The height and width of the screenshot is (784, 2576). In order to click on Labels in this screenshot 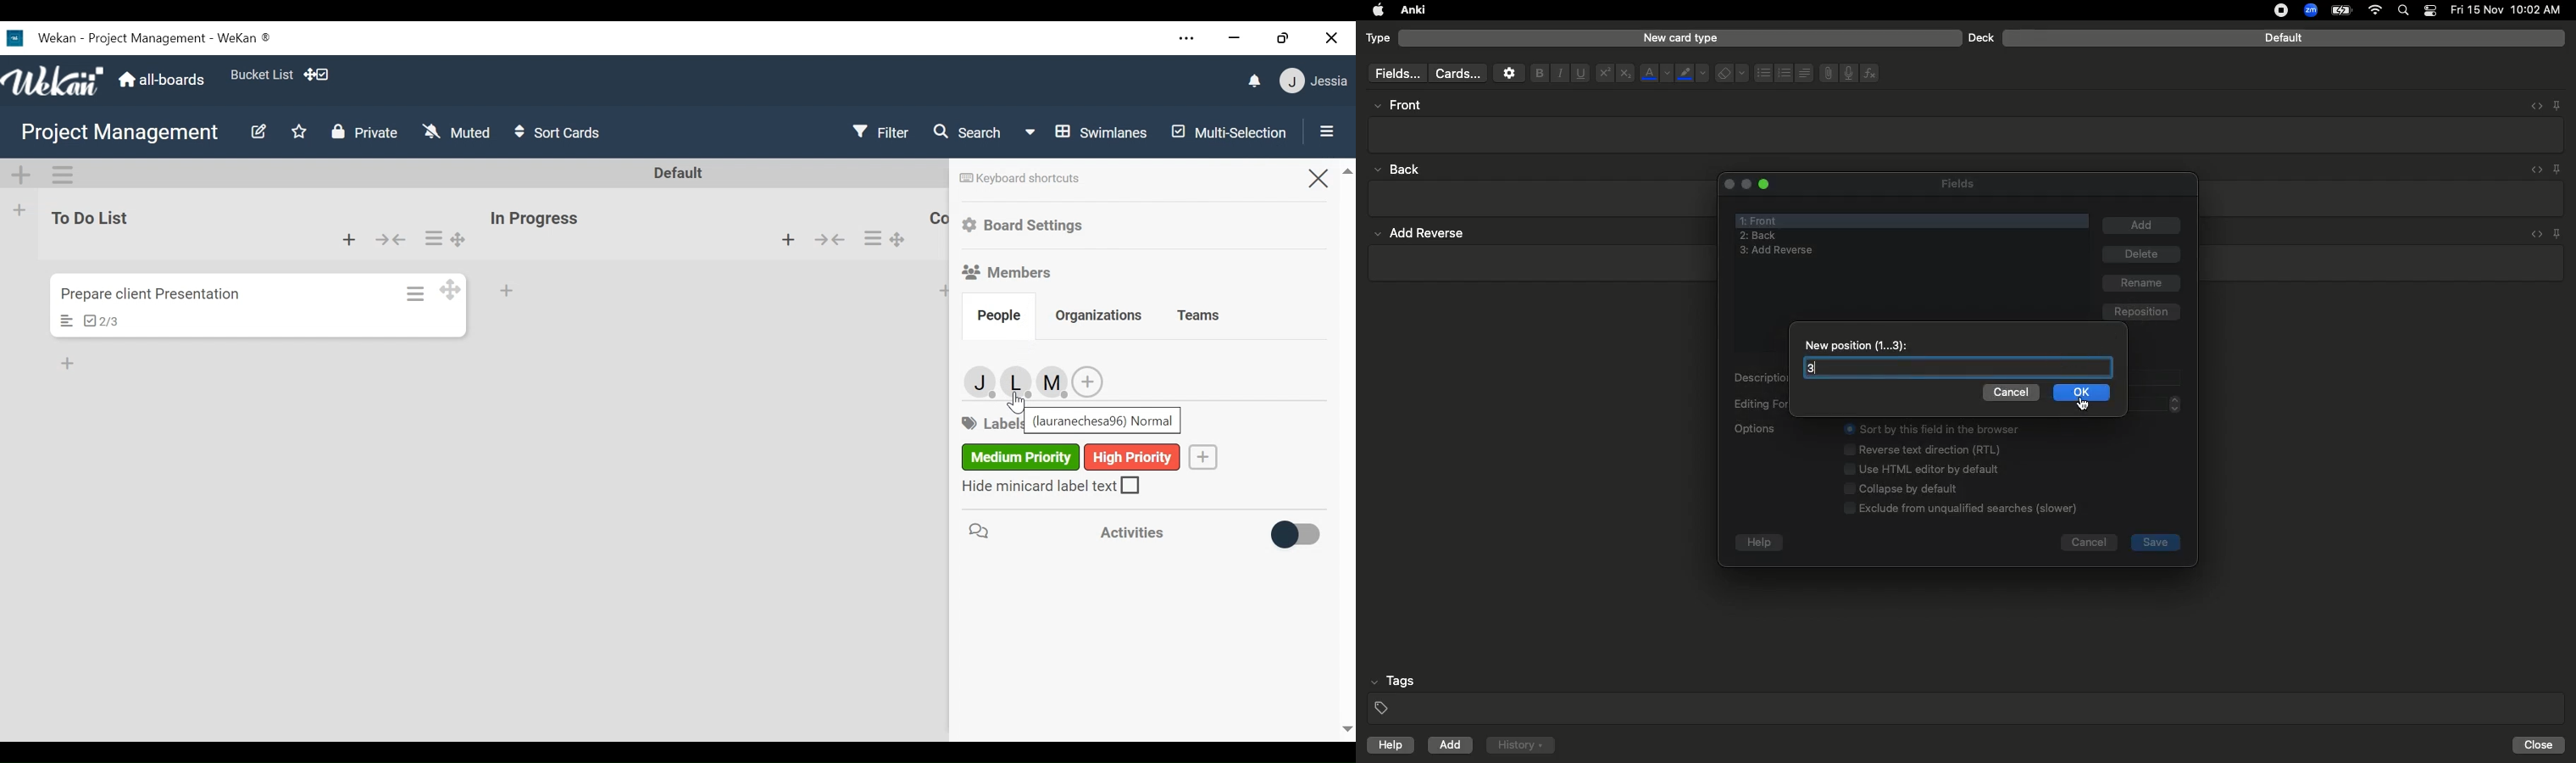, I will do `click(990, 425)`.